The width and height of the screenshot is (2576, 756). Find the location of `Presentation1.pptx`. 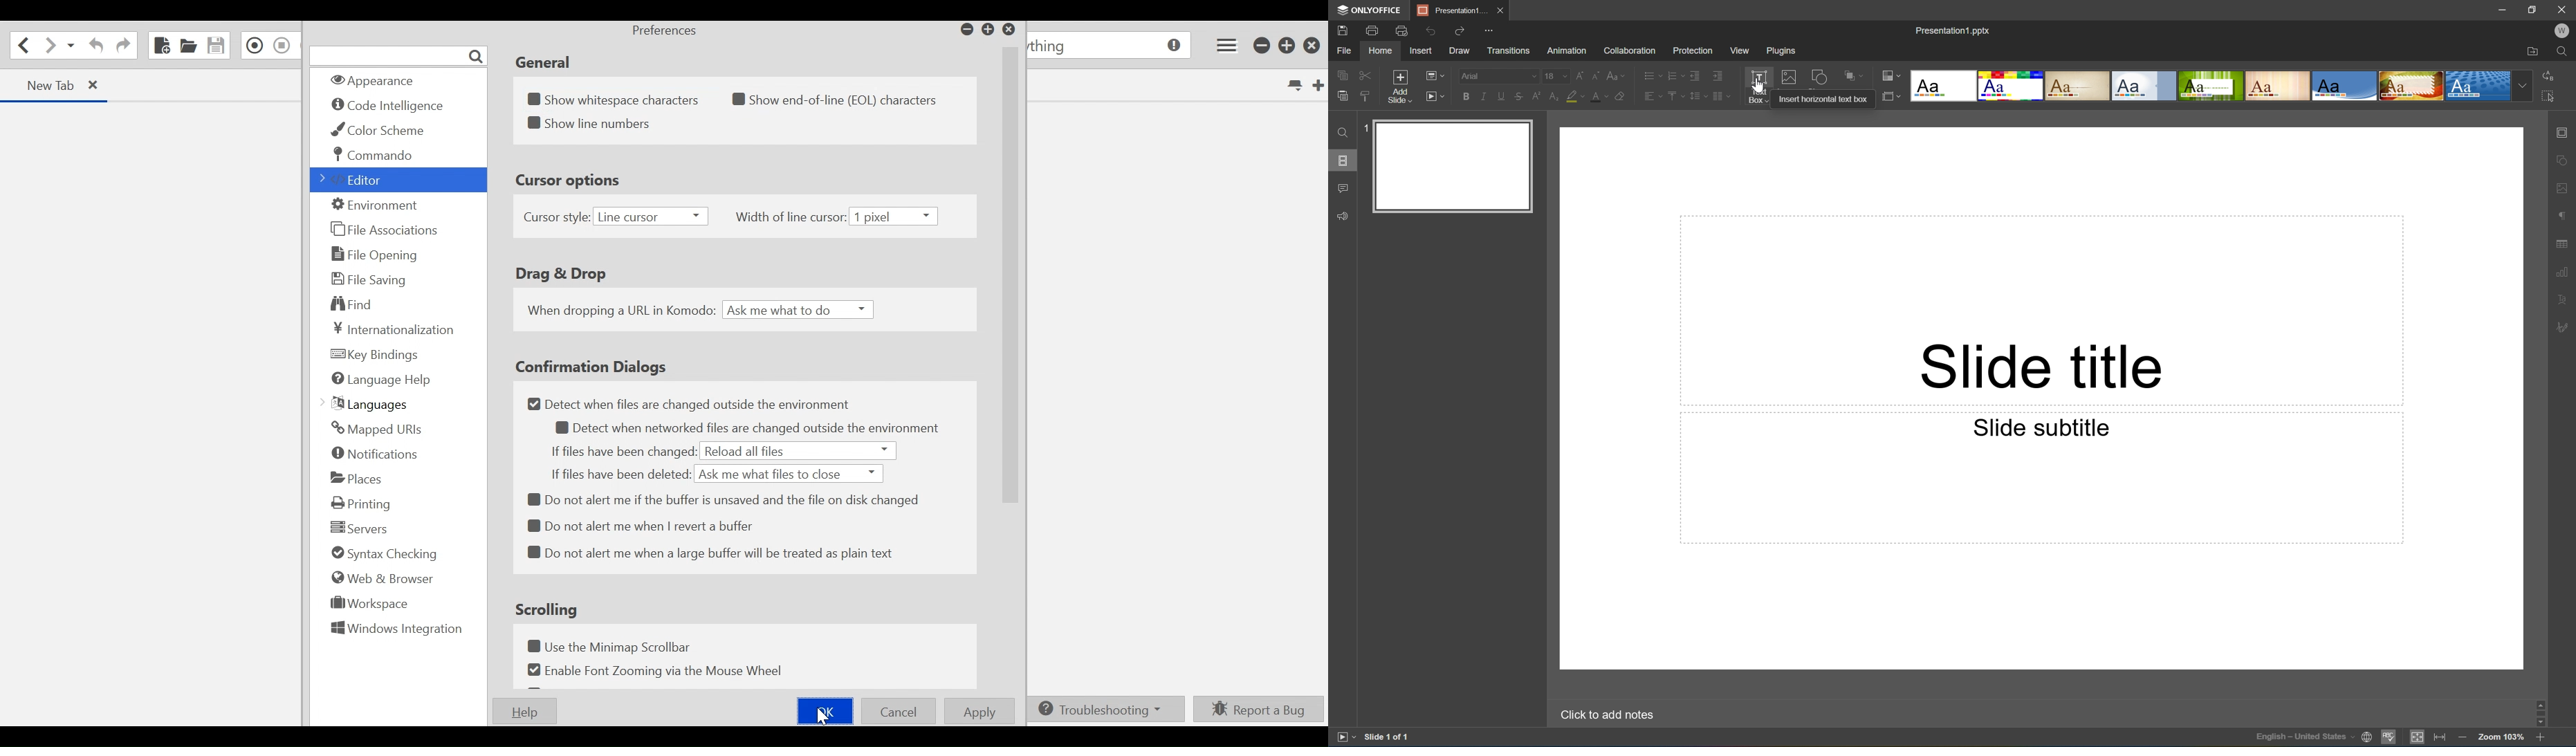

Presentation1.pptx is located at coordinates (1952, 29).